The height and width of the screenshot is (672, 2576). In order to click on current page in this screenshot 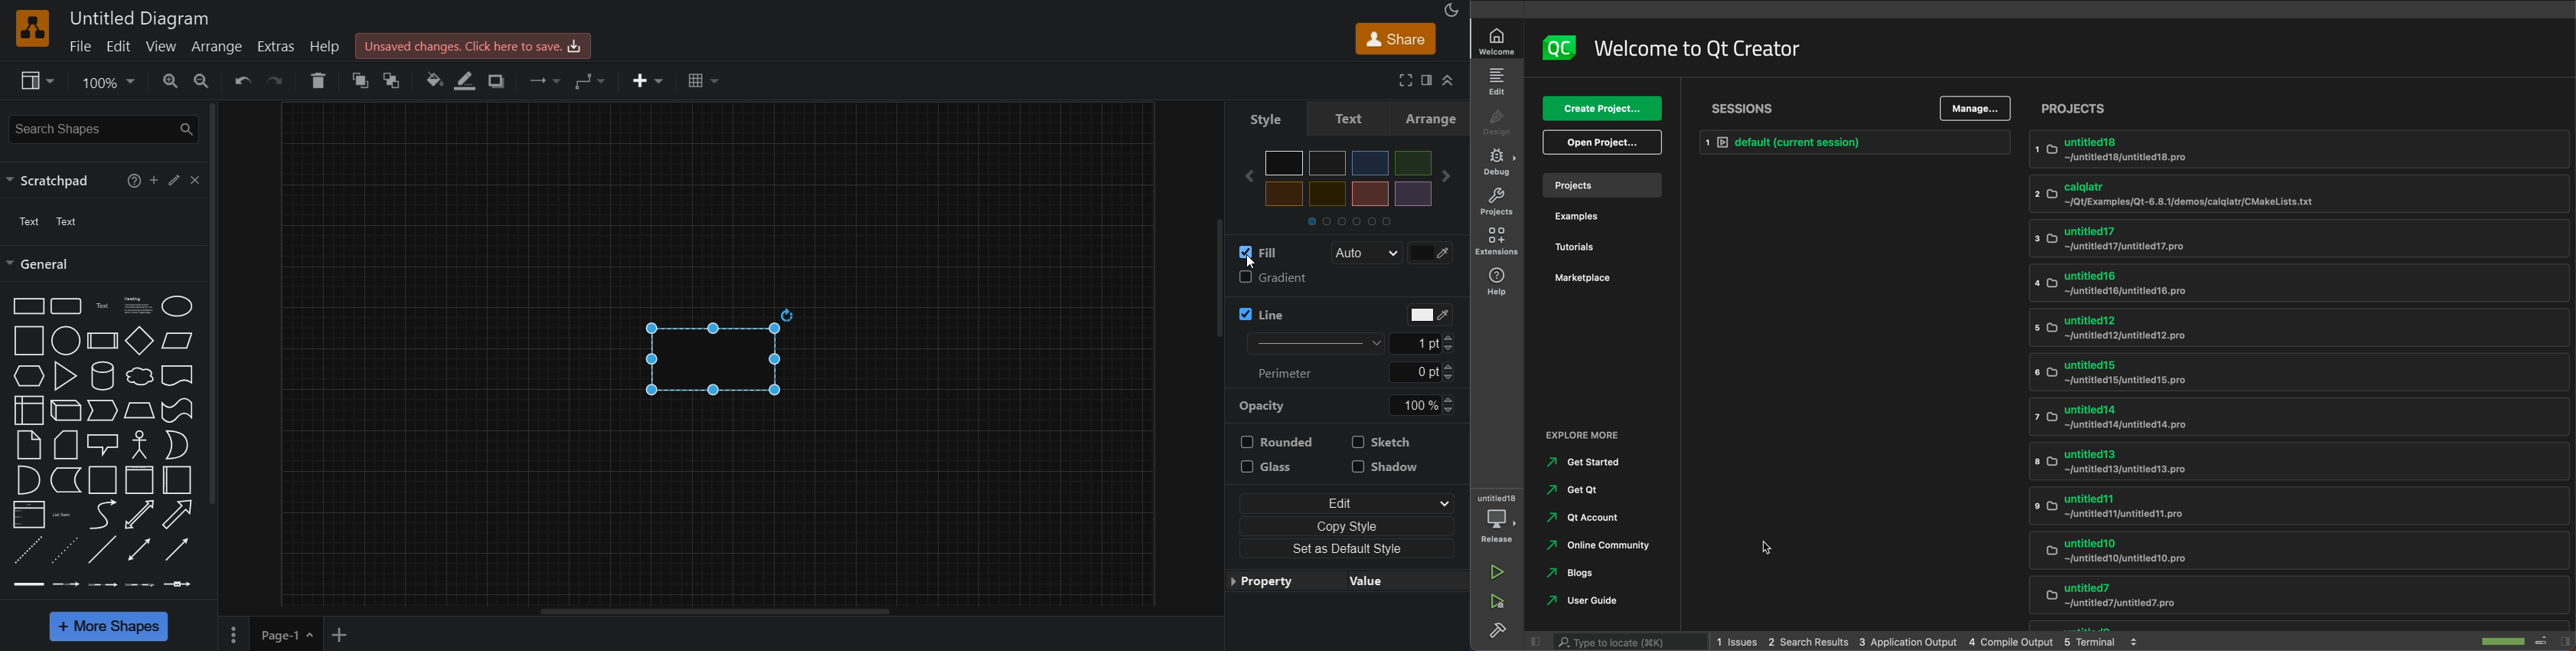, I will do `click(288, 634)`.